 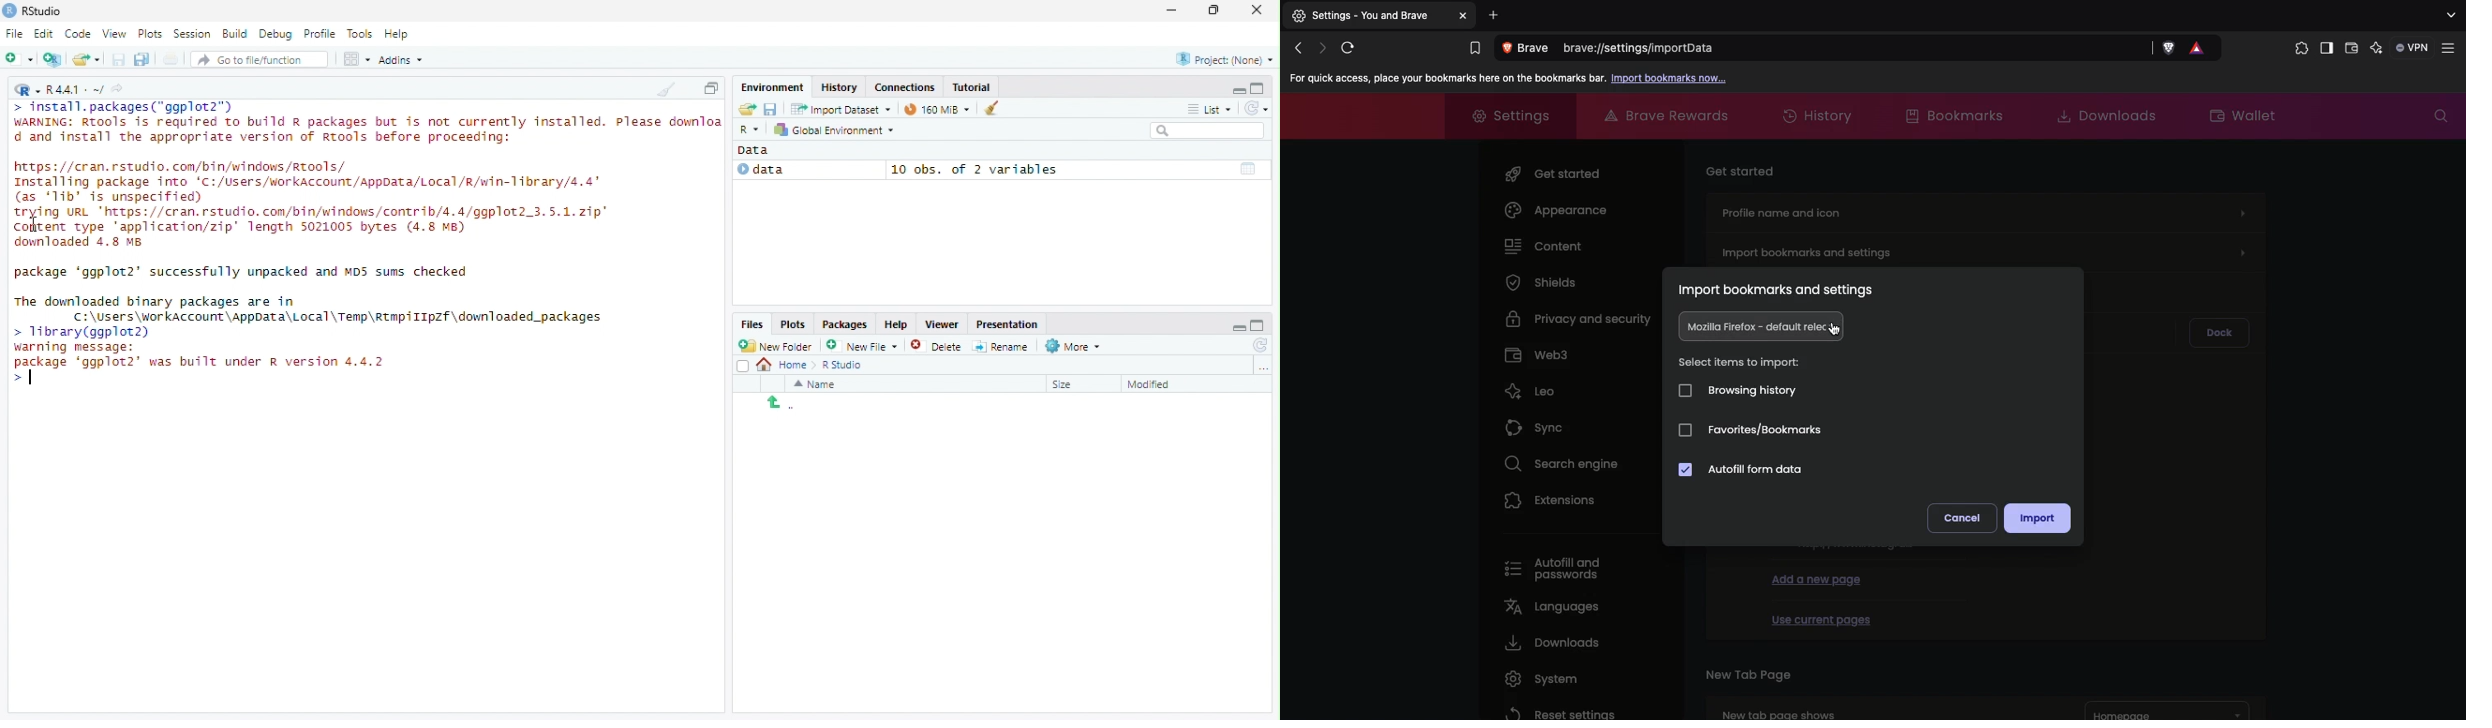 I want to click on Viewer, so click(x=941, y=324).